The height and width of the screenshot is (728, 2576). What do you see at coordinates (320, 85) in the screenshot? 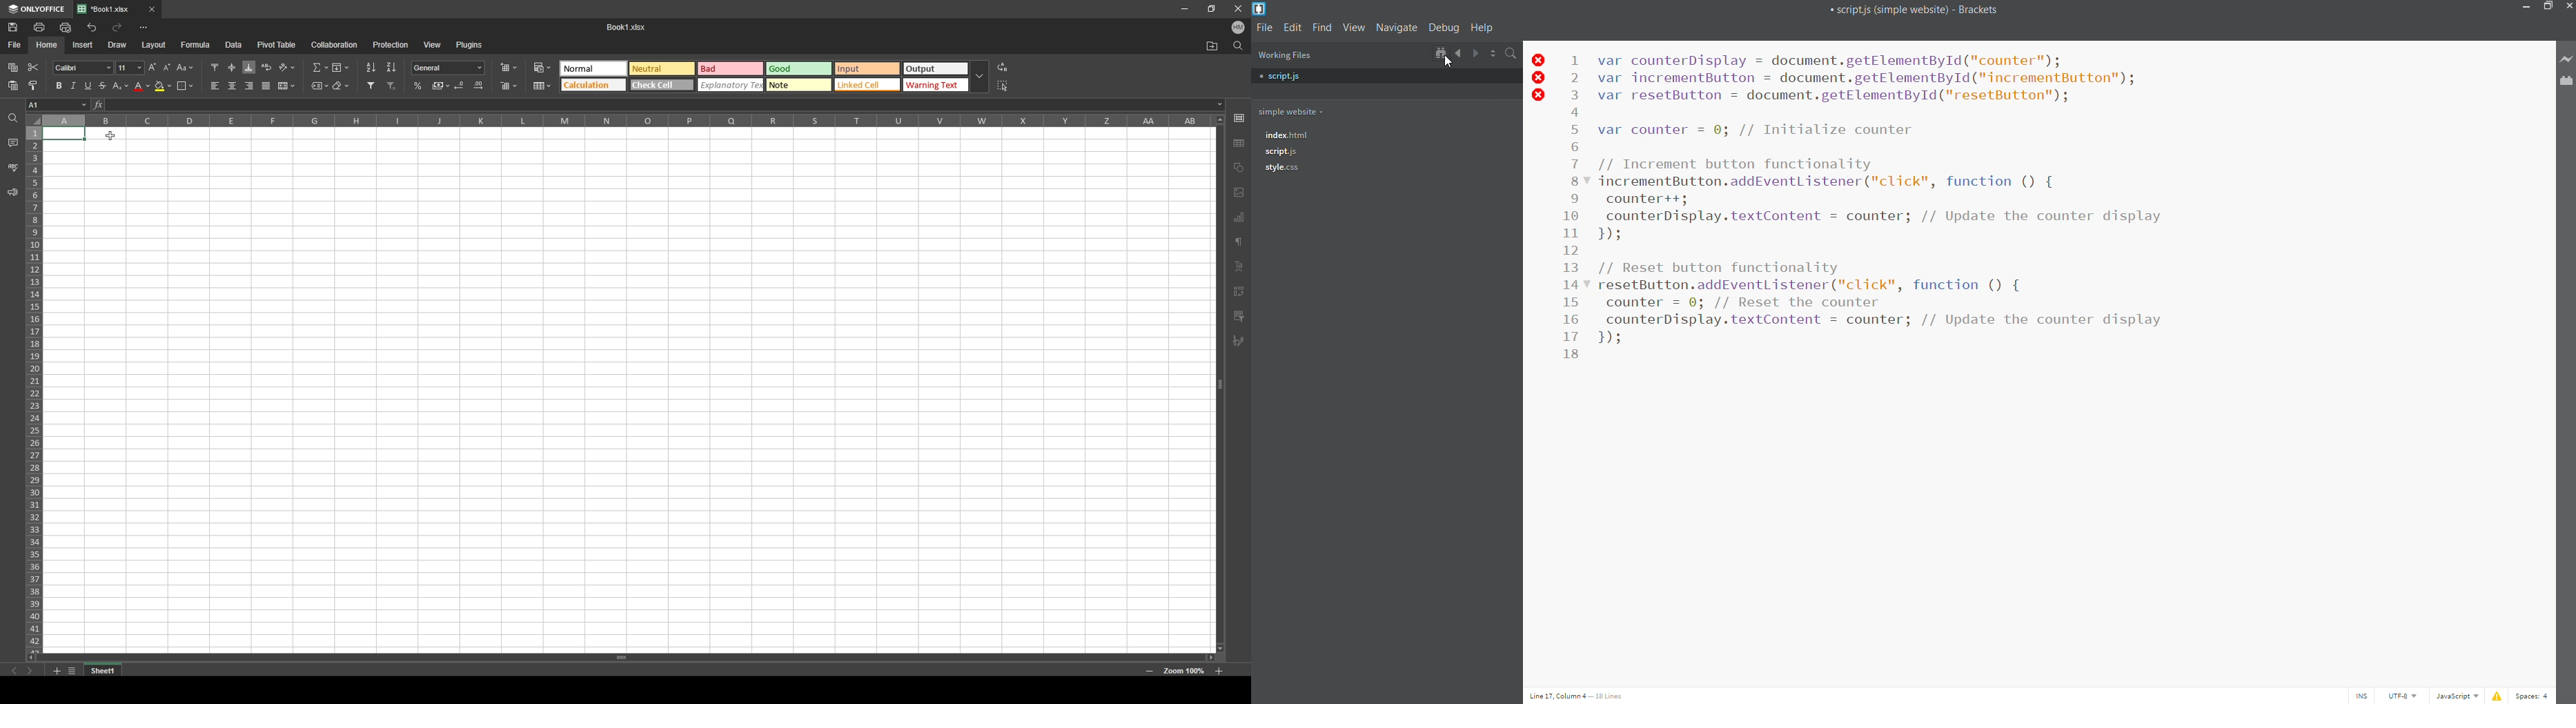
I see `named ranges` at bounding box center [320, 85].